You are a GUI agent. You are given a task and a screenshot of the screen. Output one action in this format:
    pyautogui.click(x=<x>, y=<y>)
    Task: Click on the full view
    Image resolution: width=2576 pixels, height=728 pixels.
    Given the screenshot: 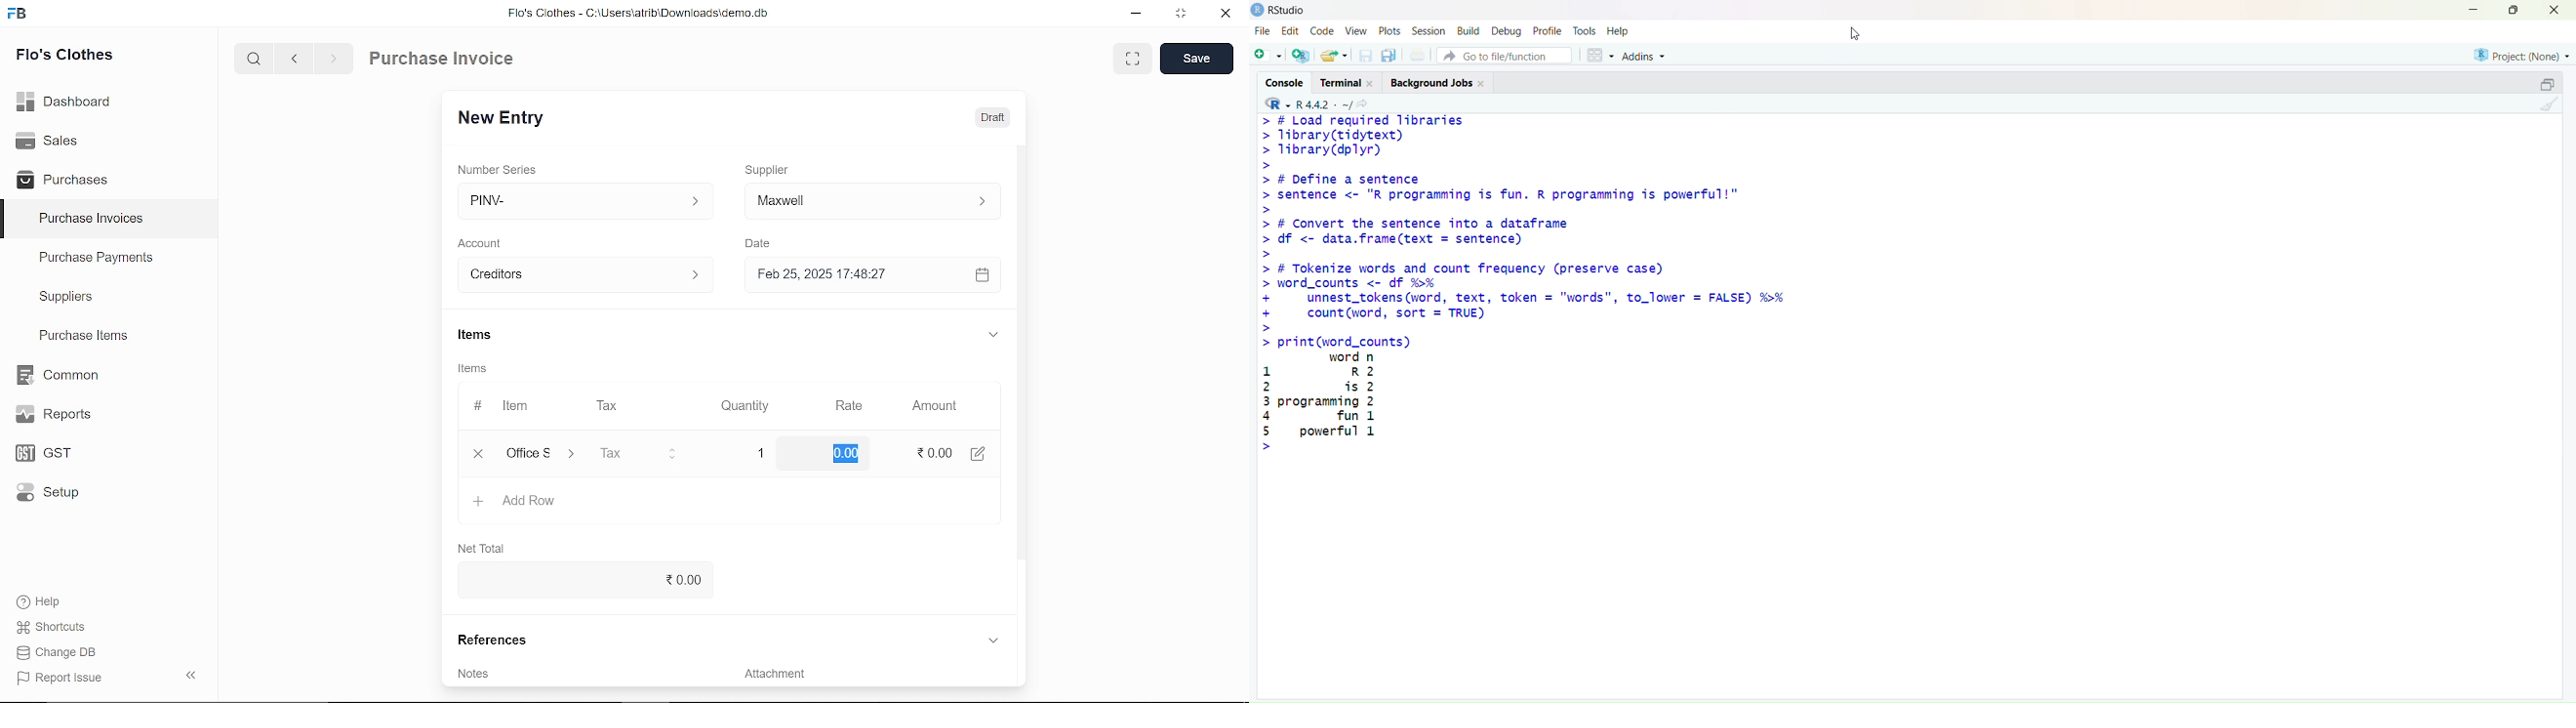 What is the action you would take?
    pyautogui.click(x=1134, y=59)
    